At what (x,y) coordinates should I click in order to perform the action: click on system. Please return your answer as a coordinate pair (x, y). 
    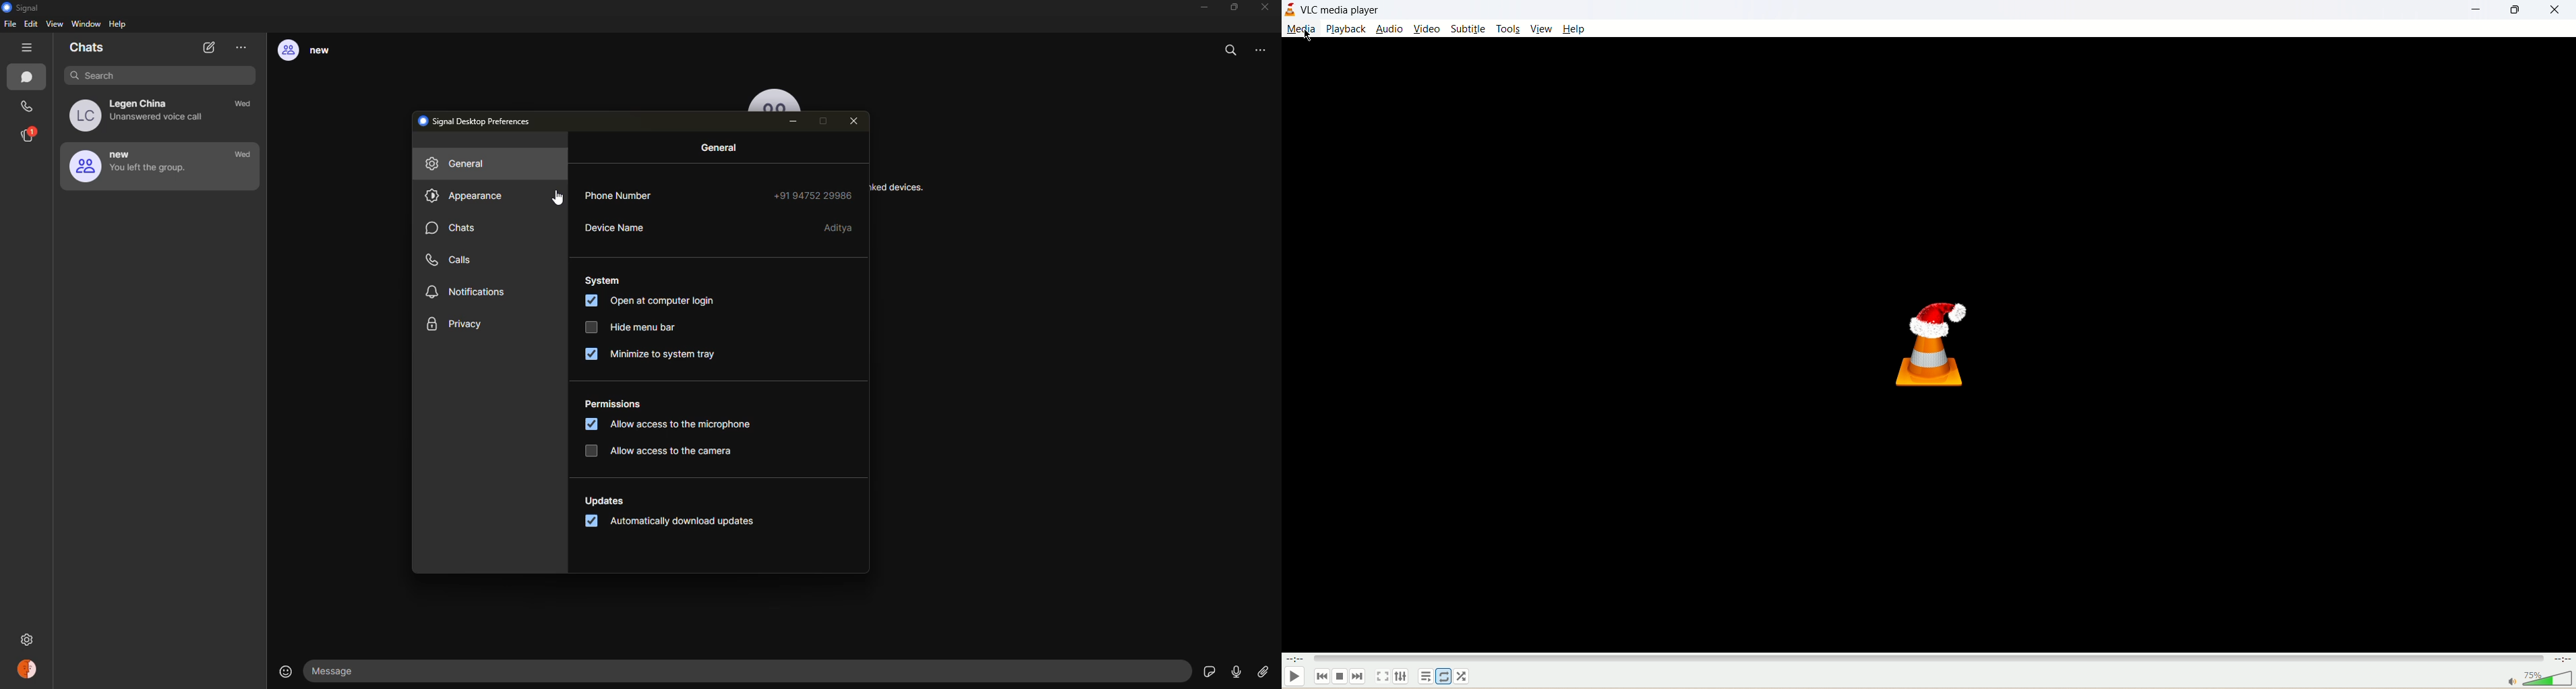
    Looking at the image, I should click on (605, 278).